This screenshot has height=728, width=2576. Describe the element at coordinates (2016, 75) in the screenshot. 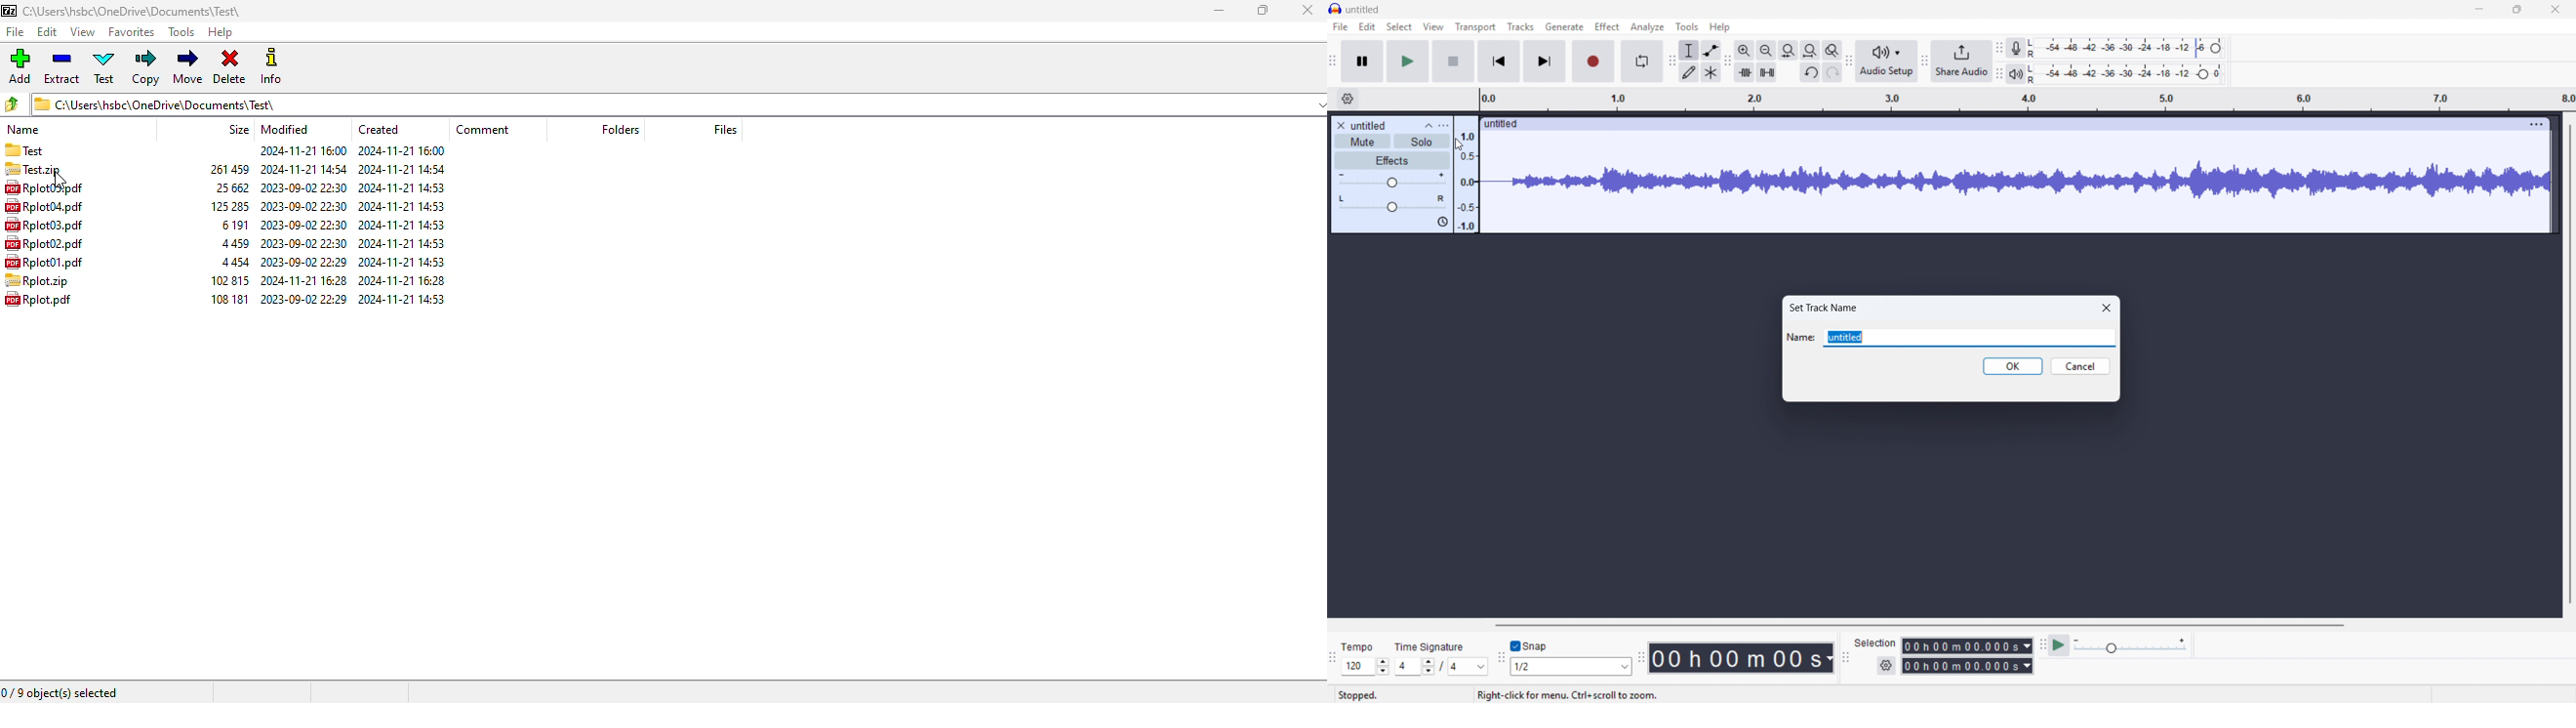

I see `Playback metre ` at that location.